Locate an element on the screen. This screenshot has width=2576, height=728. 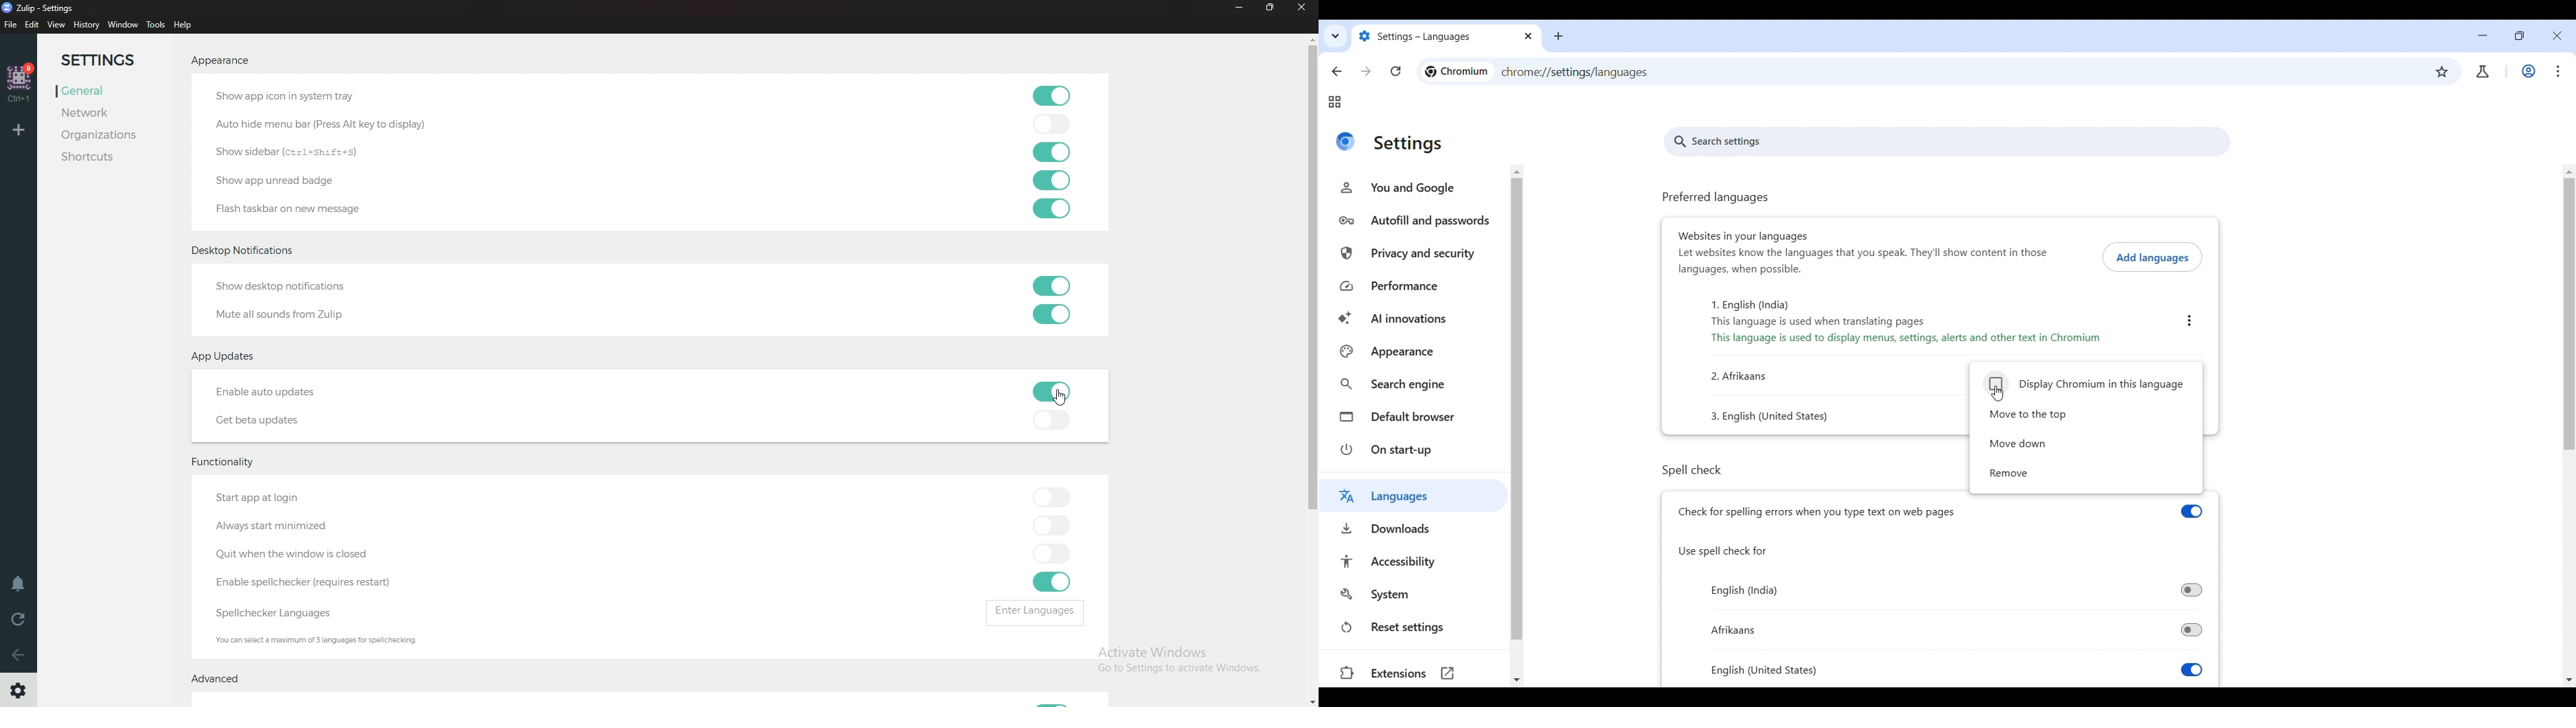
preferred languages is located at coordinates (1716, 198).